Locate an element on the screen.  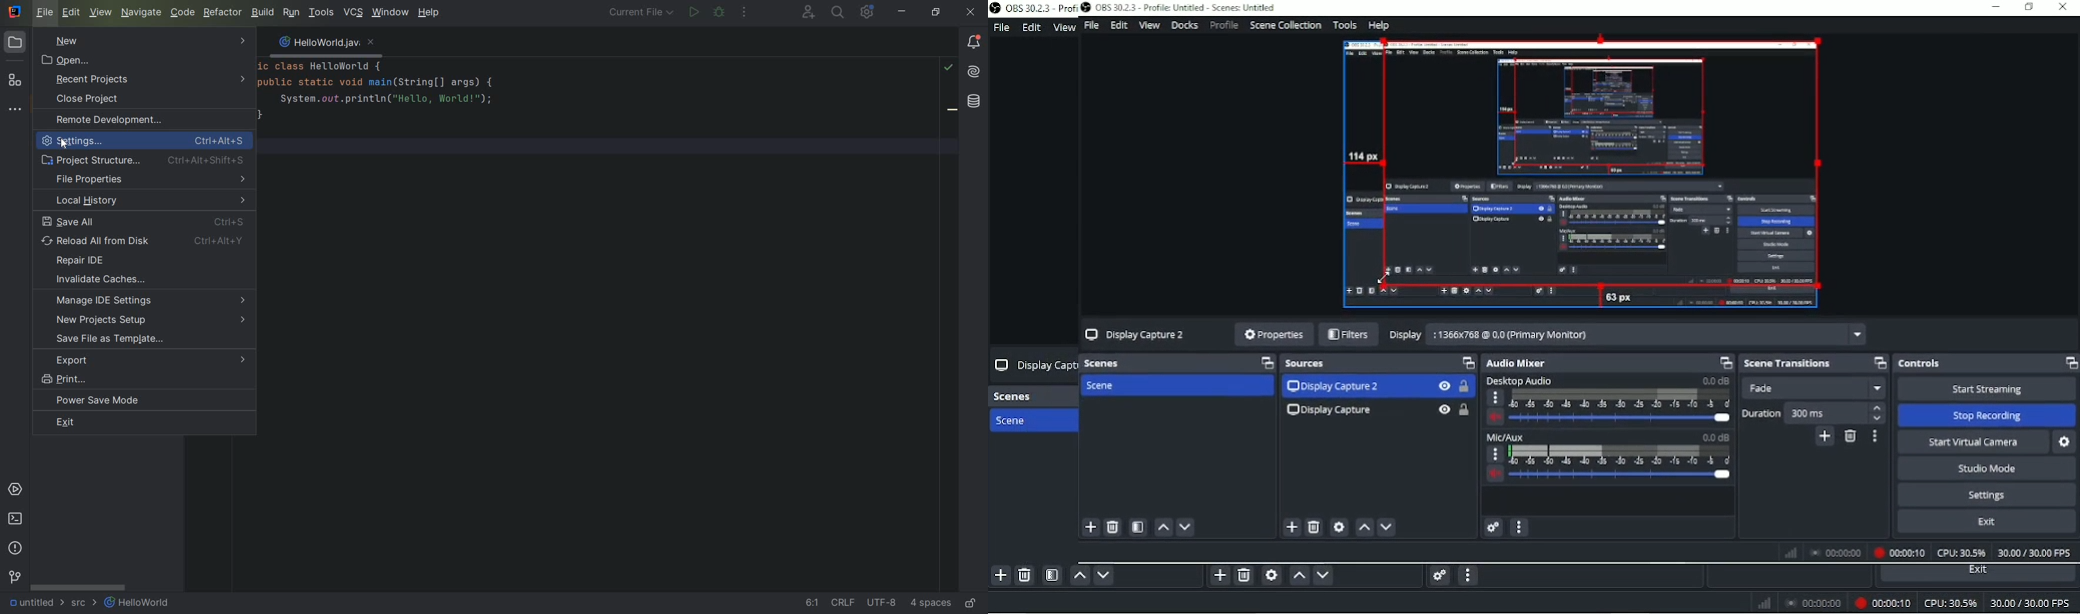
Filters is located at coordinates (1344, 334).